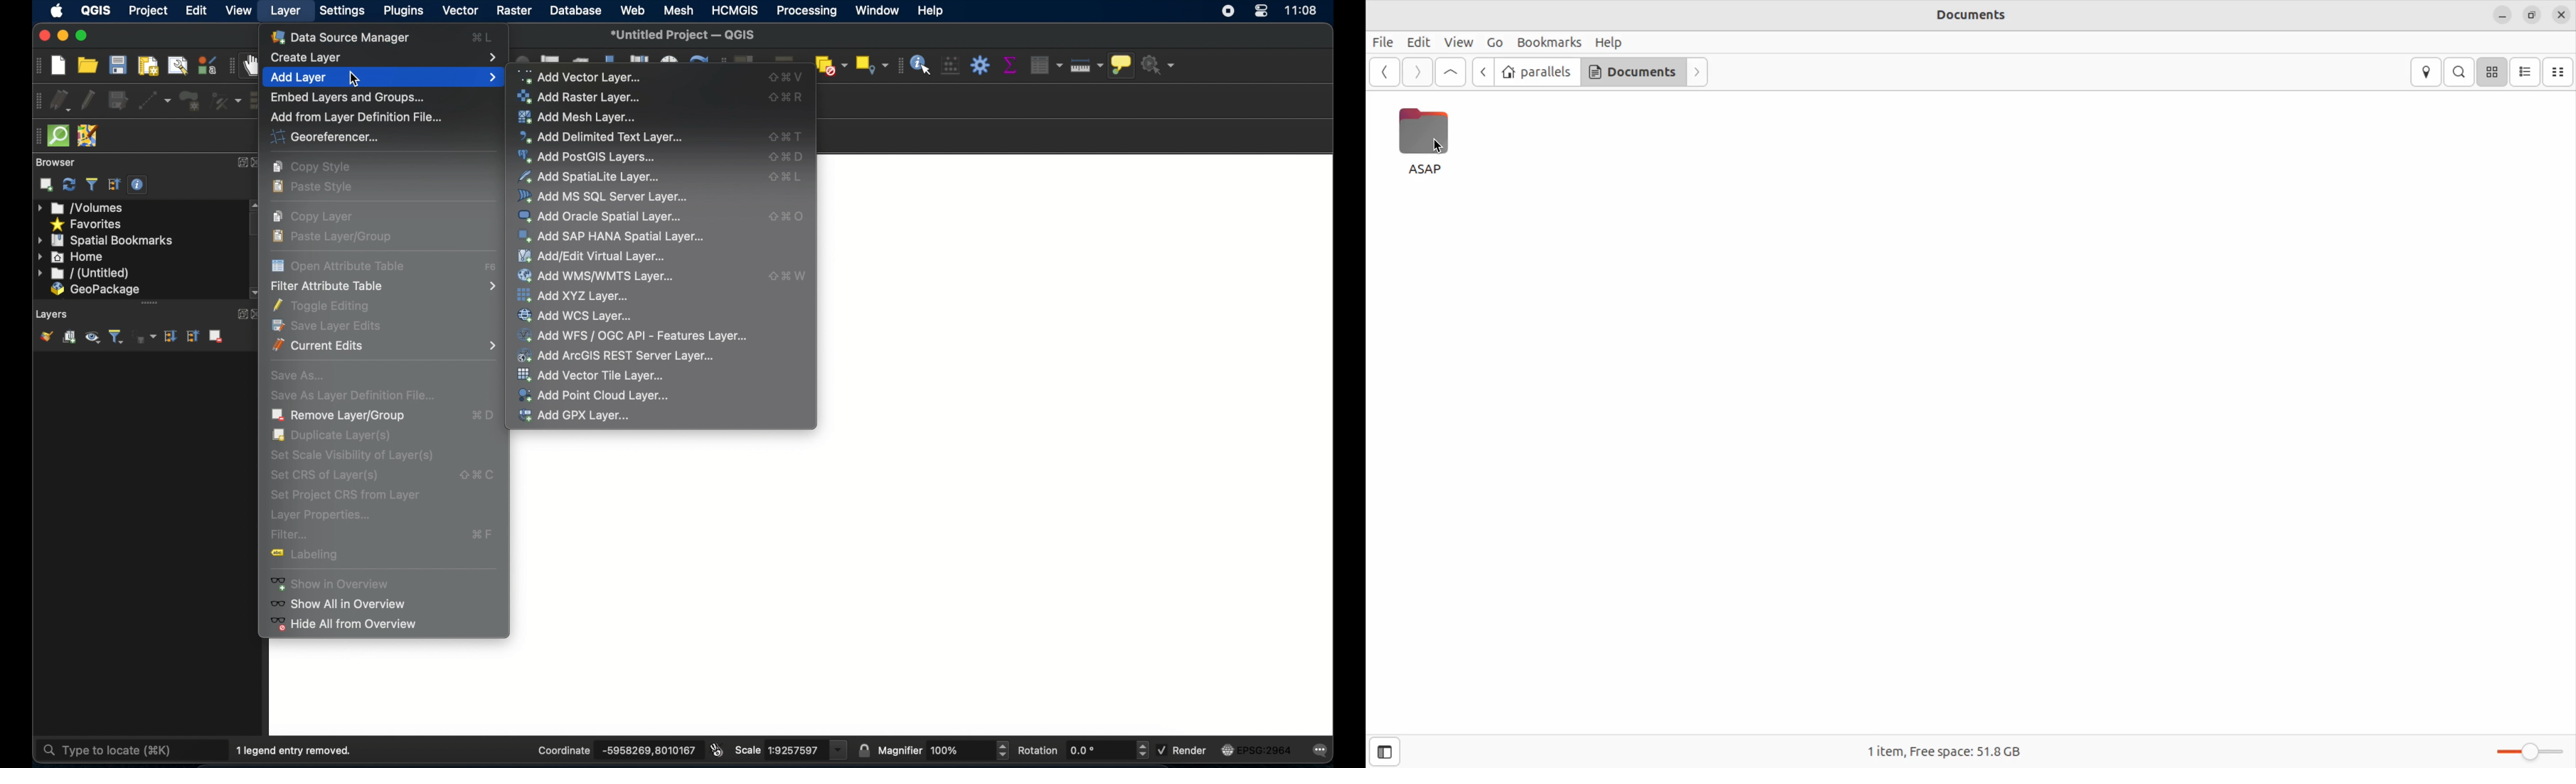 The image size is (2576, 784). What do you see at coordinates (106, 240) in the screenshot?
I see `spatial bookmarks` at bounding box center [106, 240].